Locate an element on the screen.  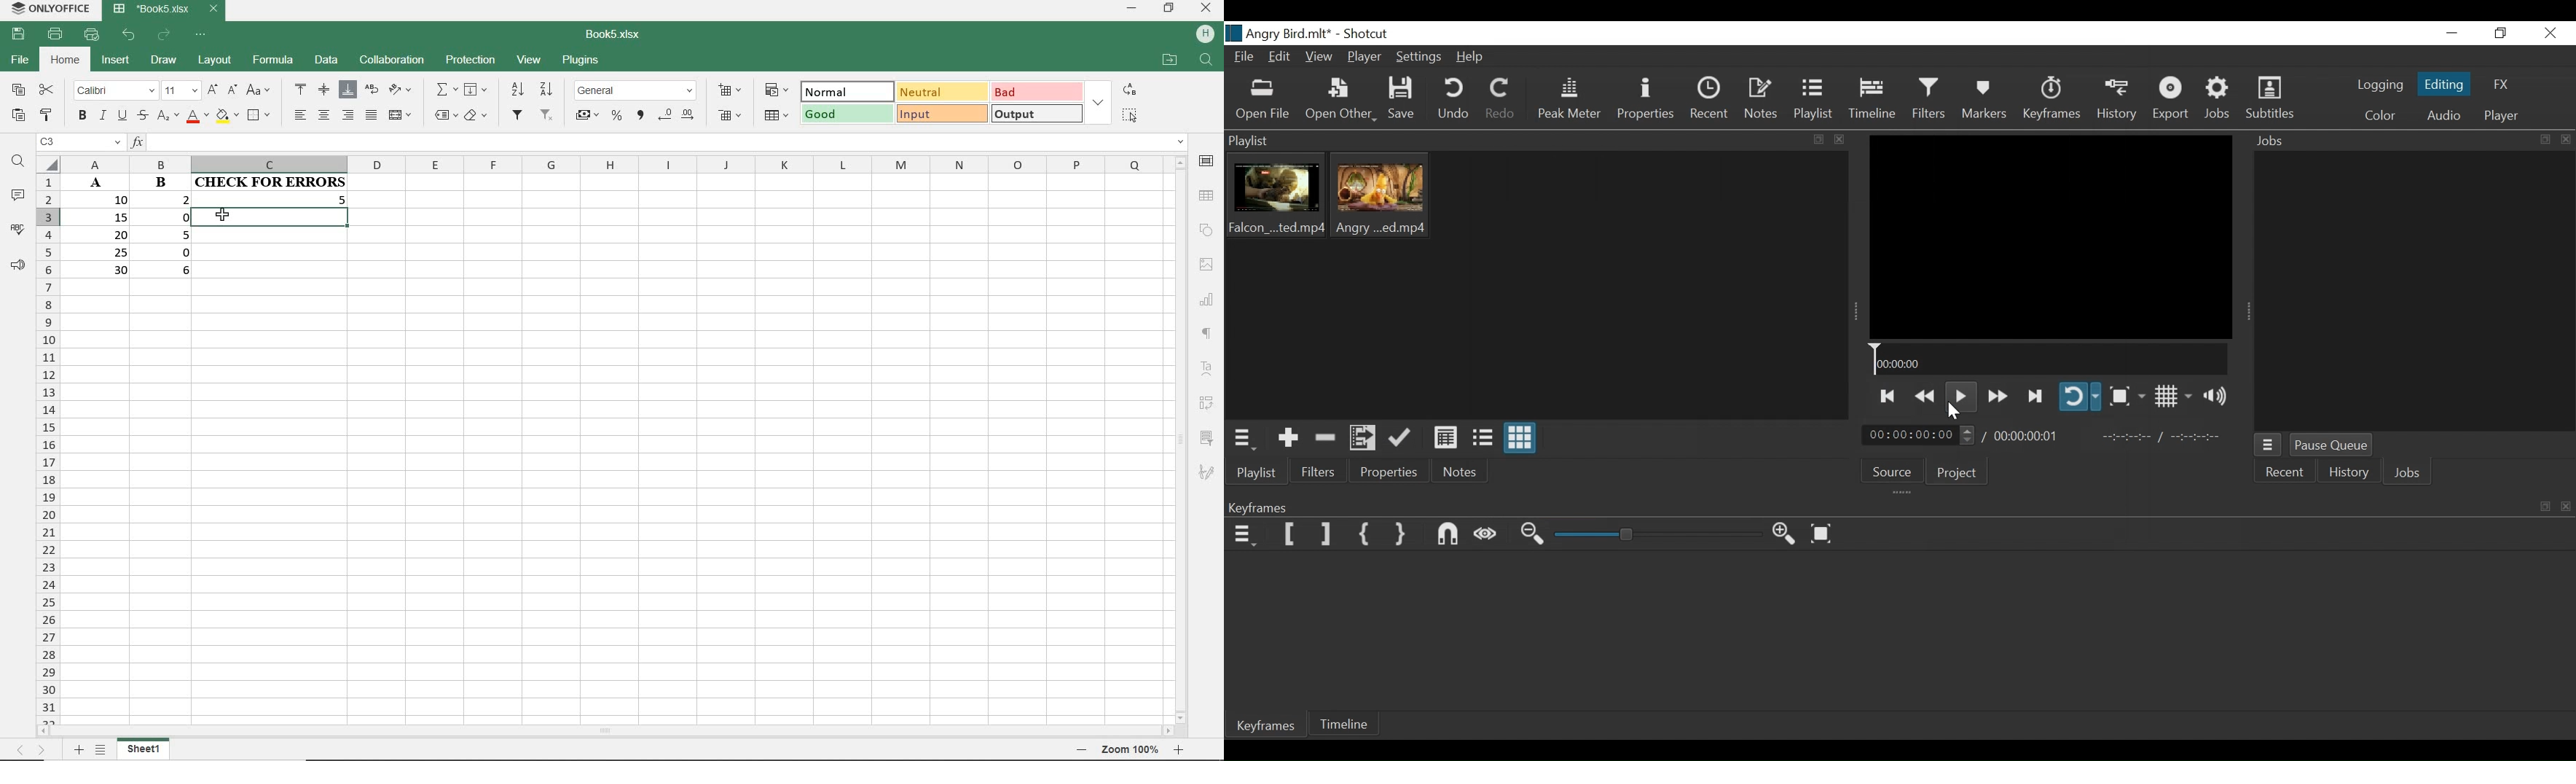
BOLD is located at coordinates (82, 117).